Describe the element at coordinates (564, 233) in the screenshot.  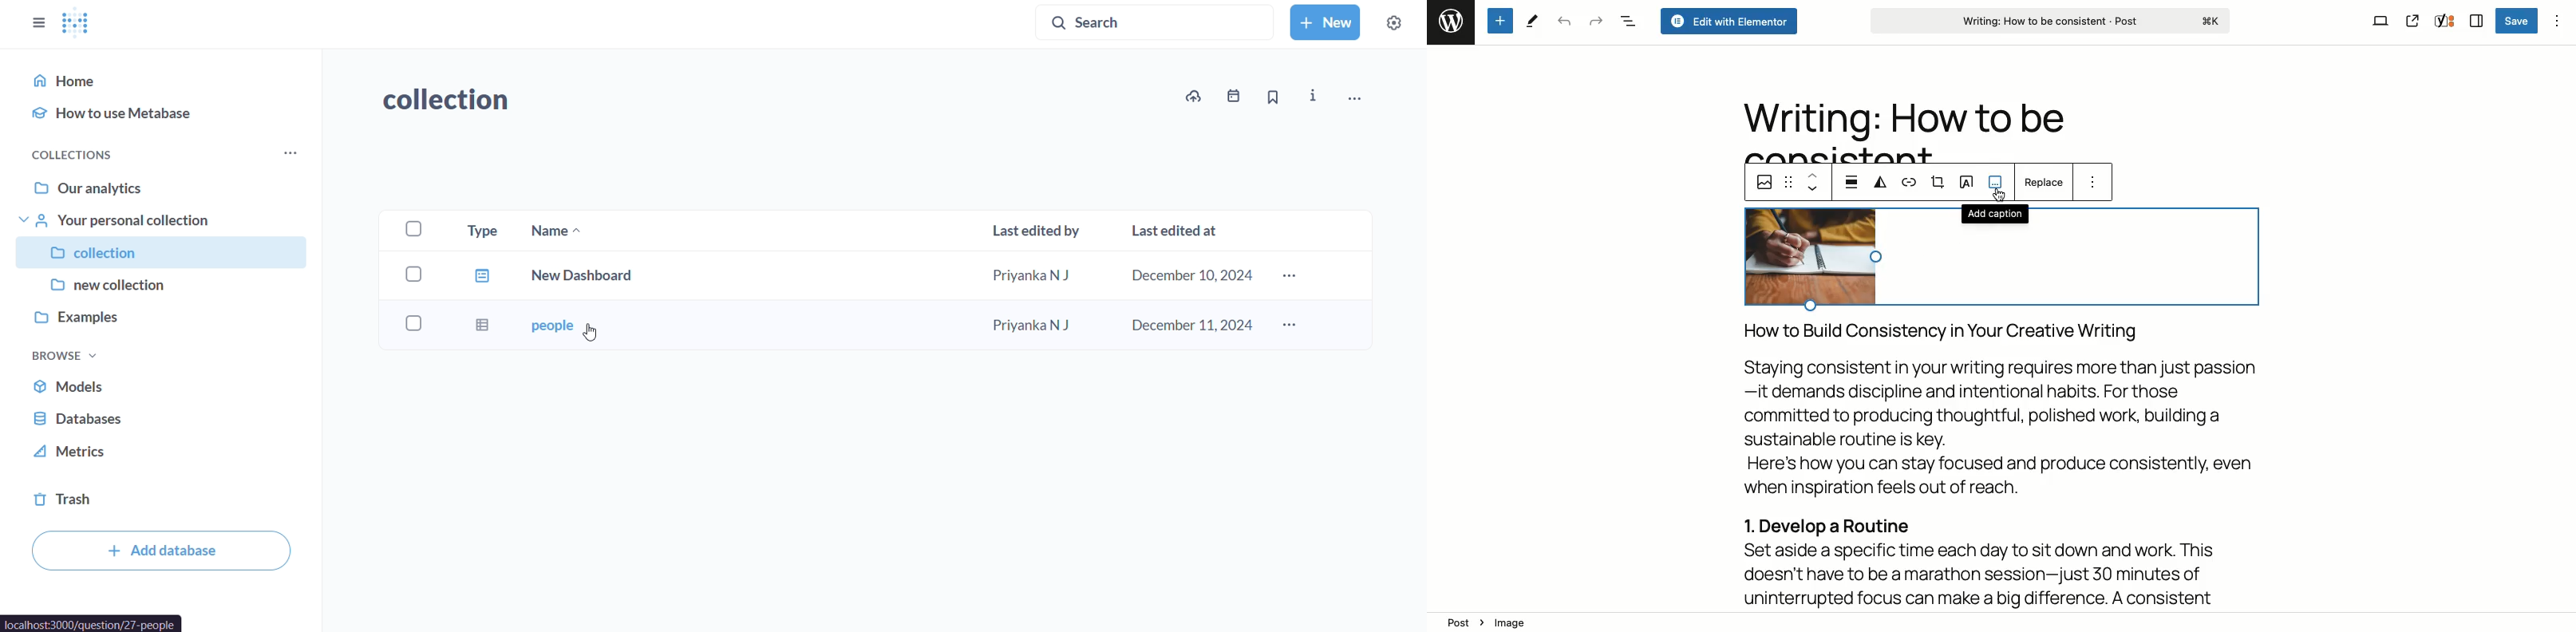
I see `name` at that location.